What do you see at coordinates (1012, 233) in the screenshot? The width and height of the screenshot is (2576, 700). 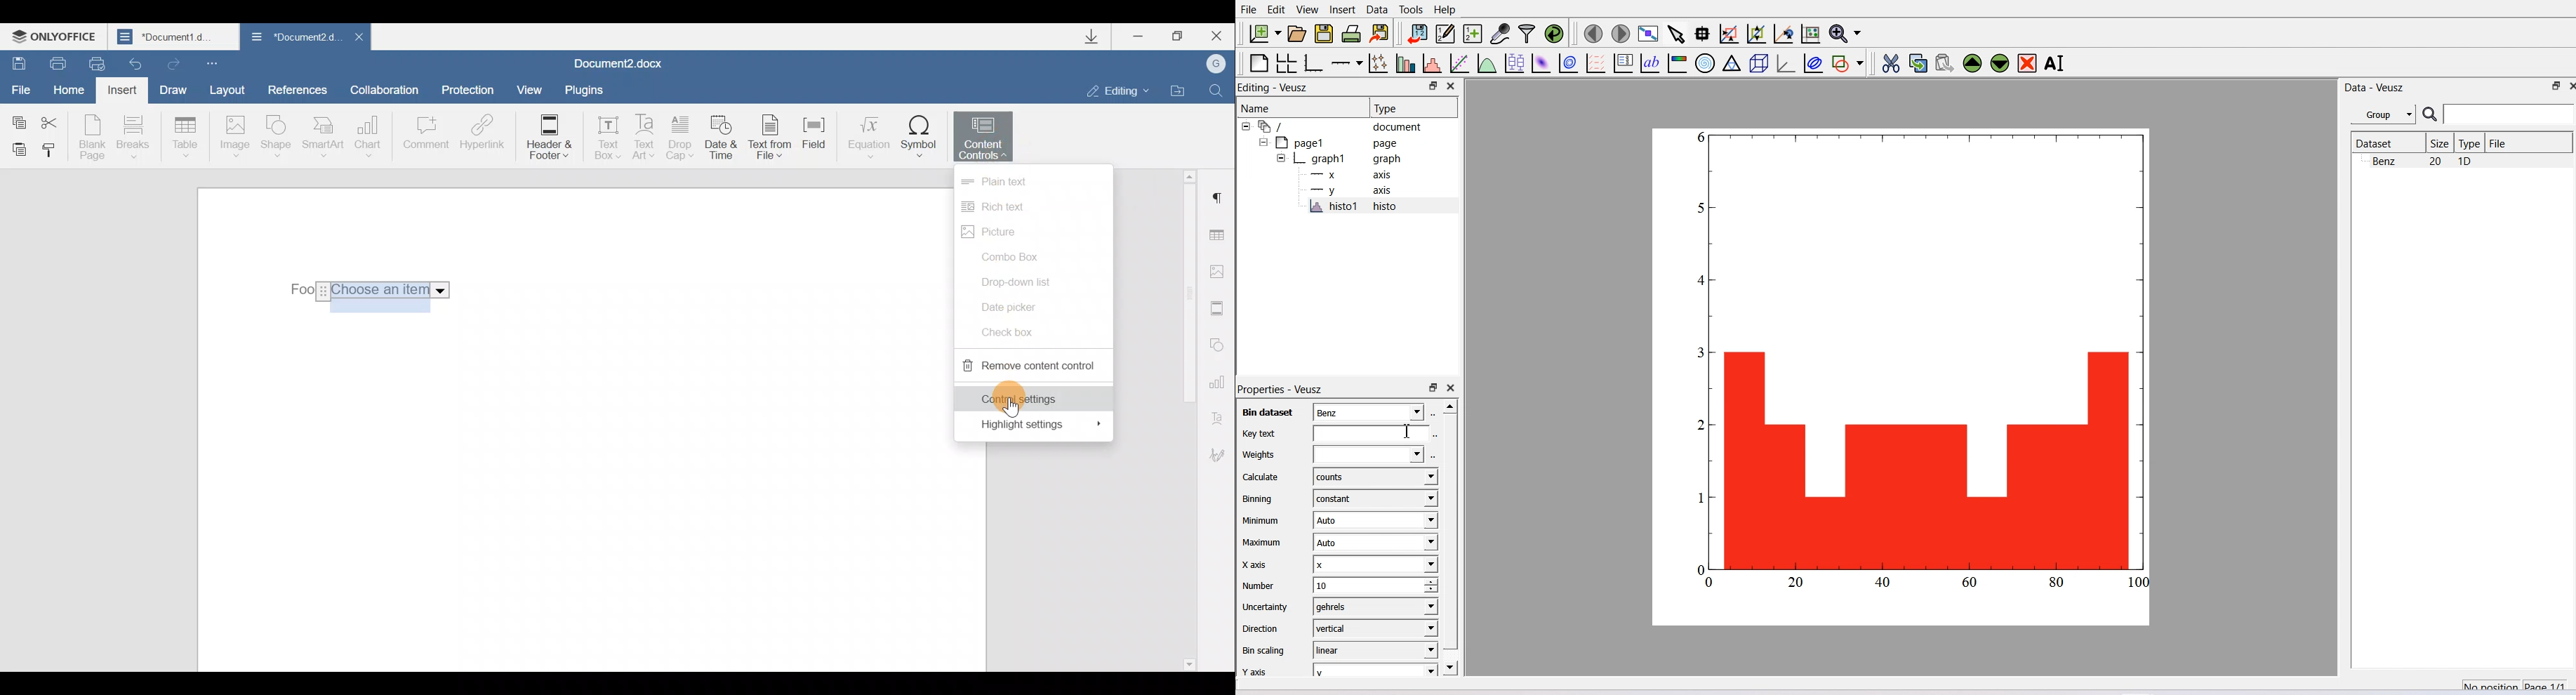 I see `Picture` at bounding box center [1012, 233].